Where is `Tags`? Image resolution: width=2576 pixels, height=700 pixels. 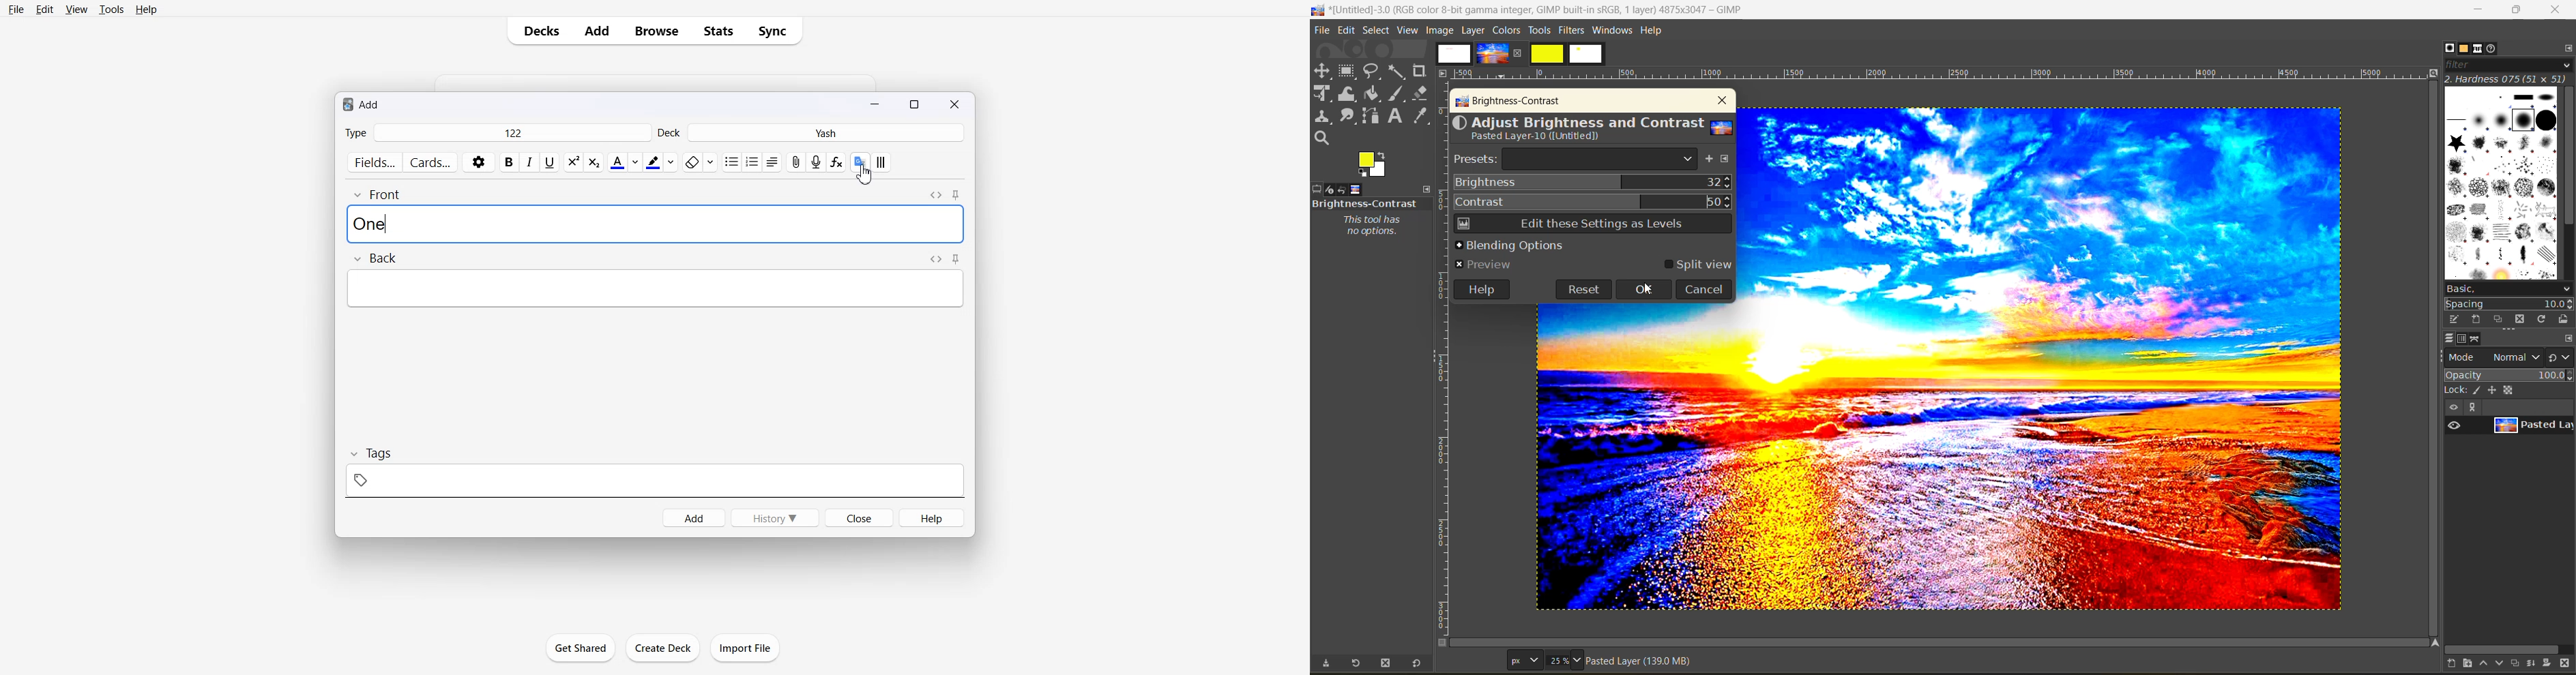
Tags is located at coordinates (370, 453).